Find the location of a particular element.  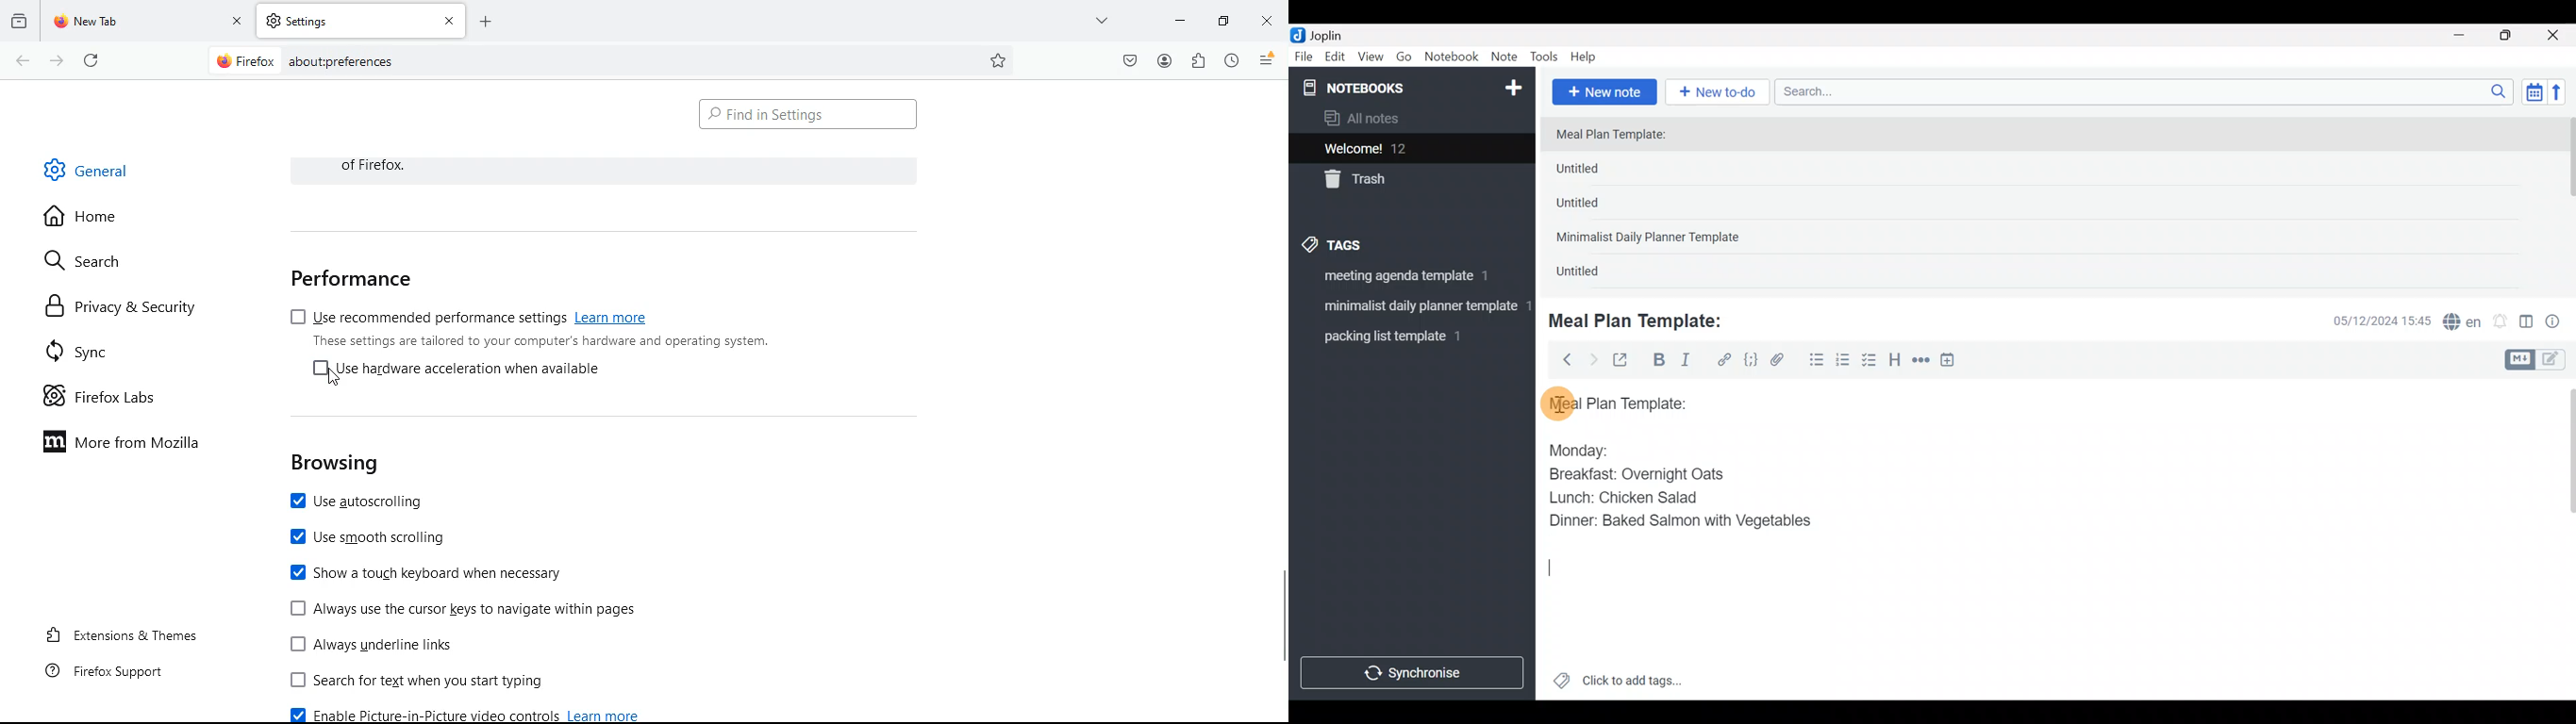

extensions is located at coordinates (1197, 62).